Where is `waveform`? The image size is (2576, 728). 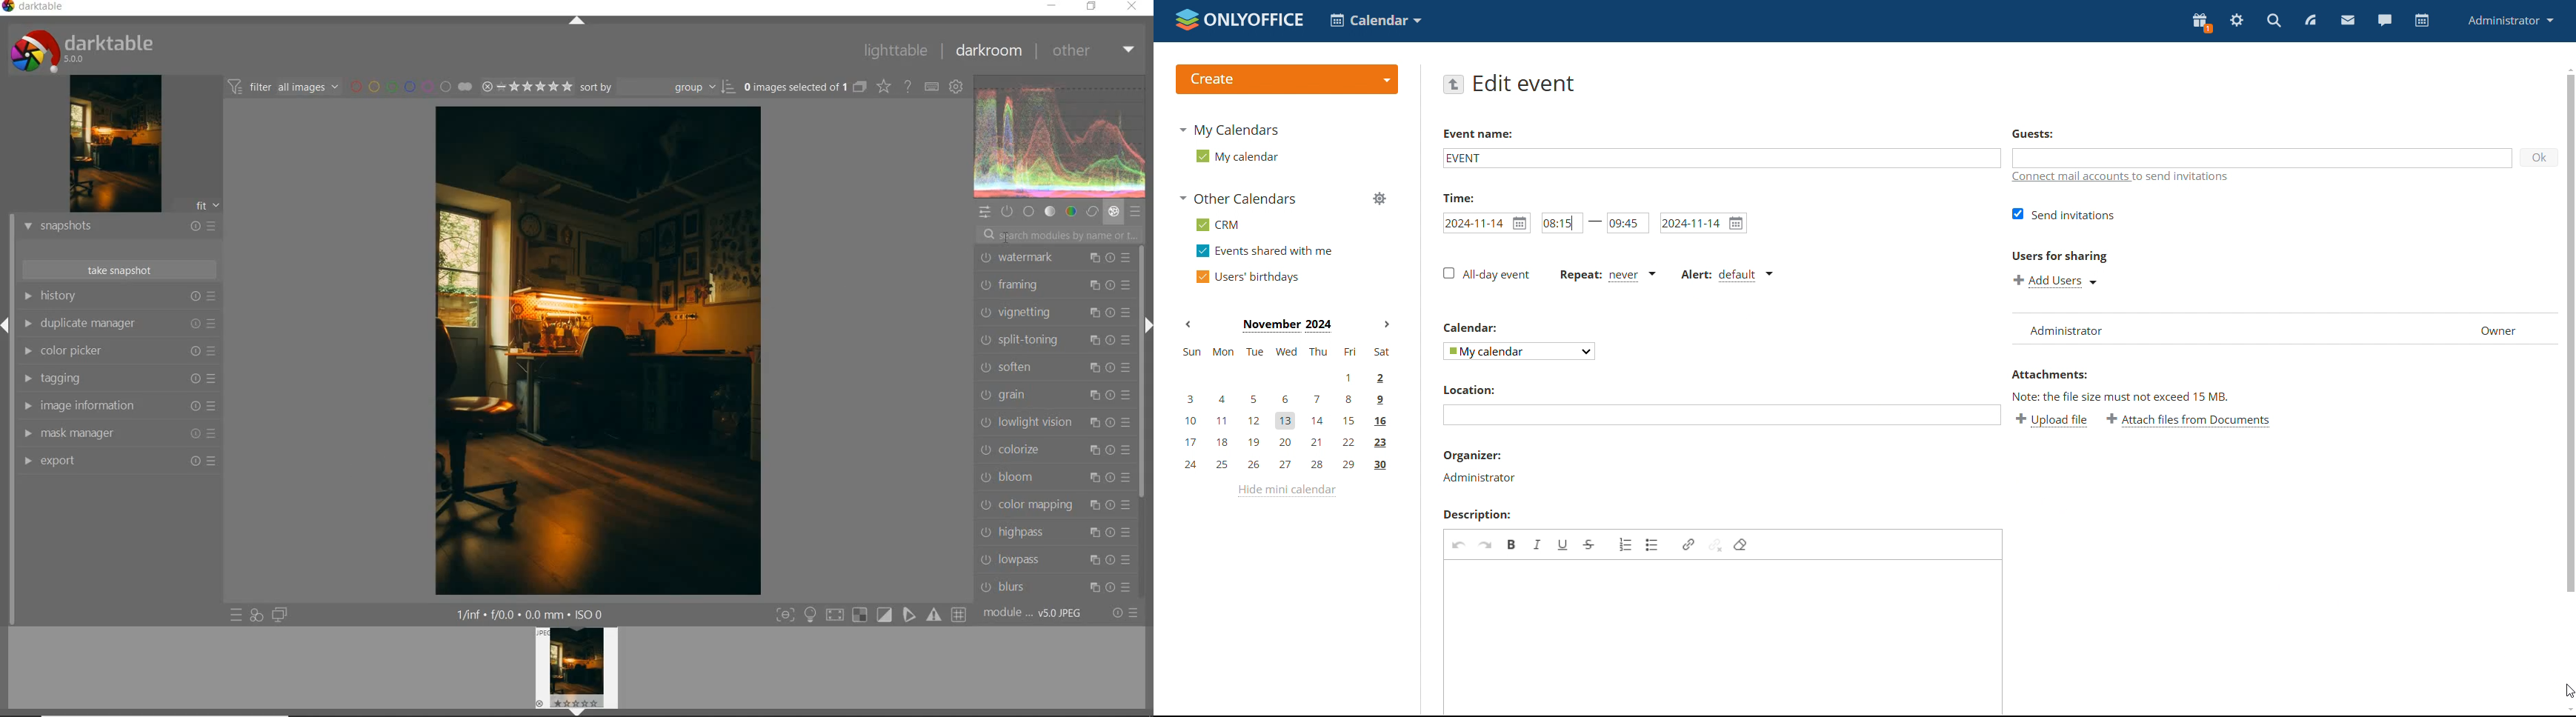 waveform is located at coordinates (1061, 136).